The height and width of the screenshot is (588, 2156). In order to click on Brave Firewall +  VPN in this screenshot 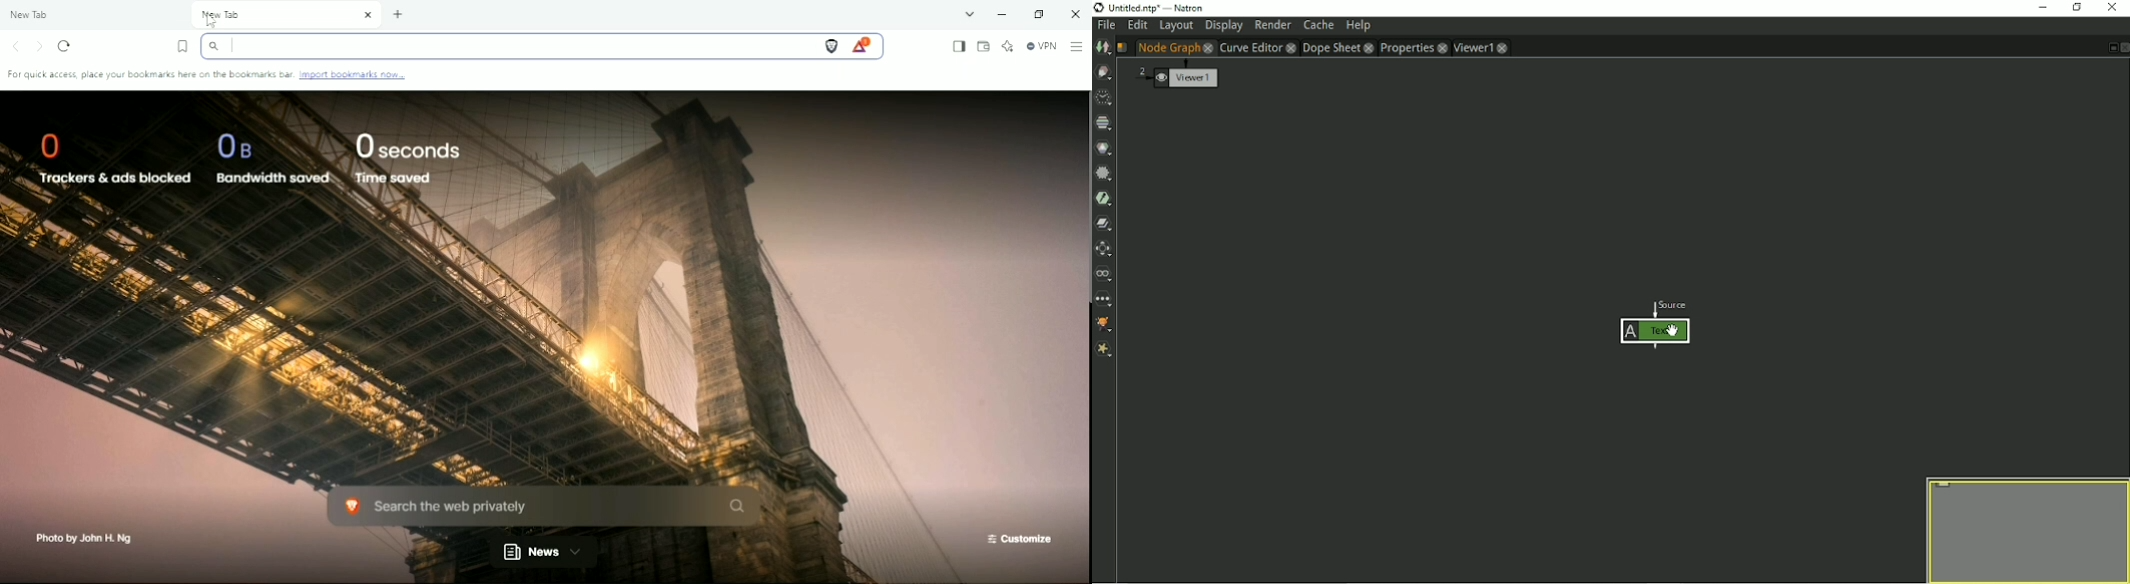, I will do `click(1040, 46)`.